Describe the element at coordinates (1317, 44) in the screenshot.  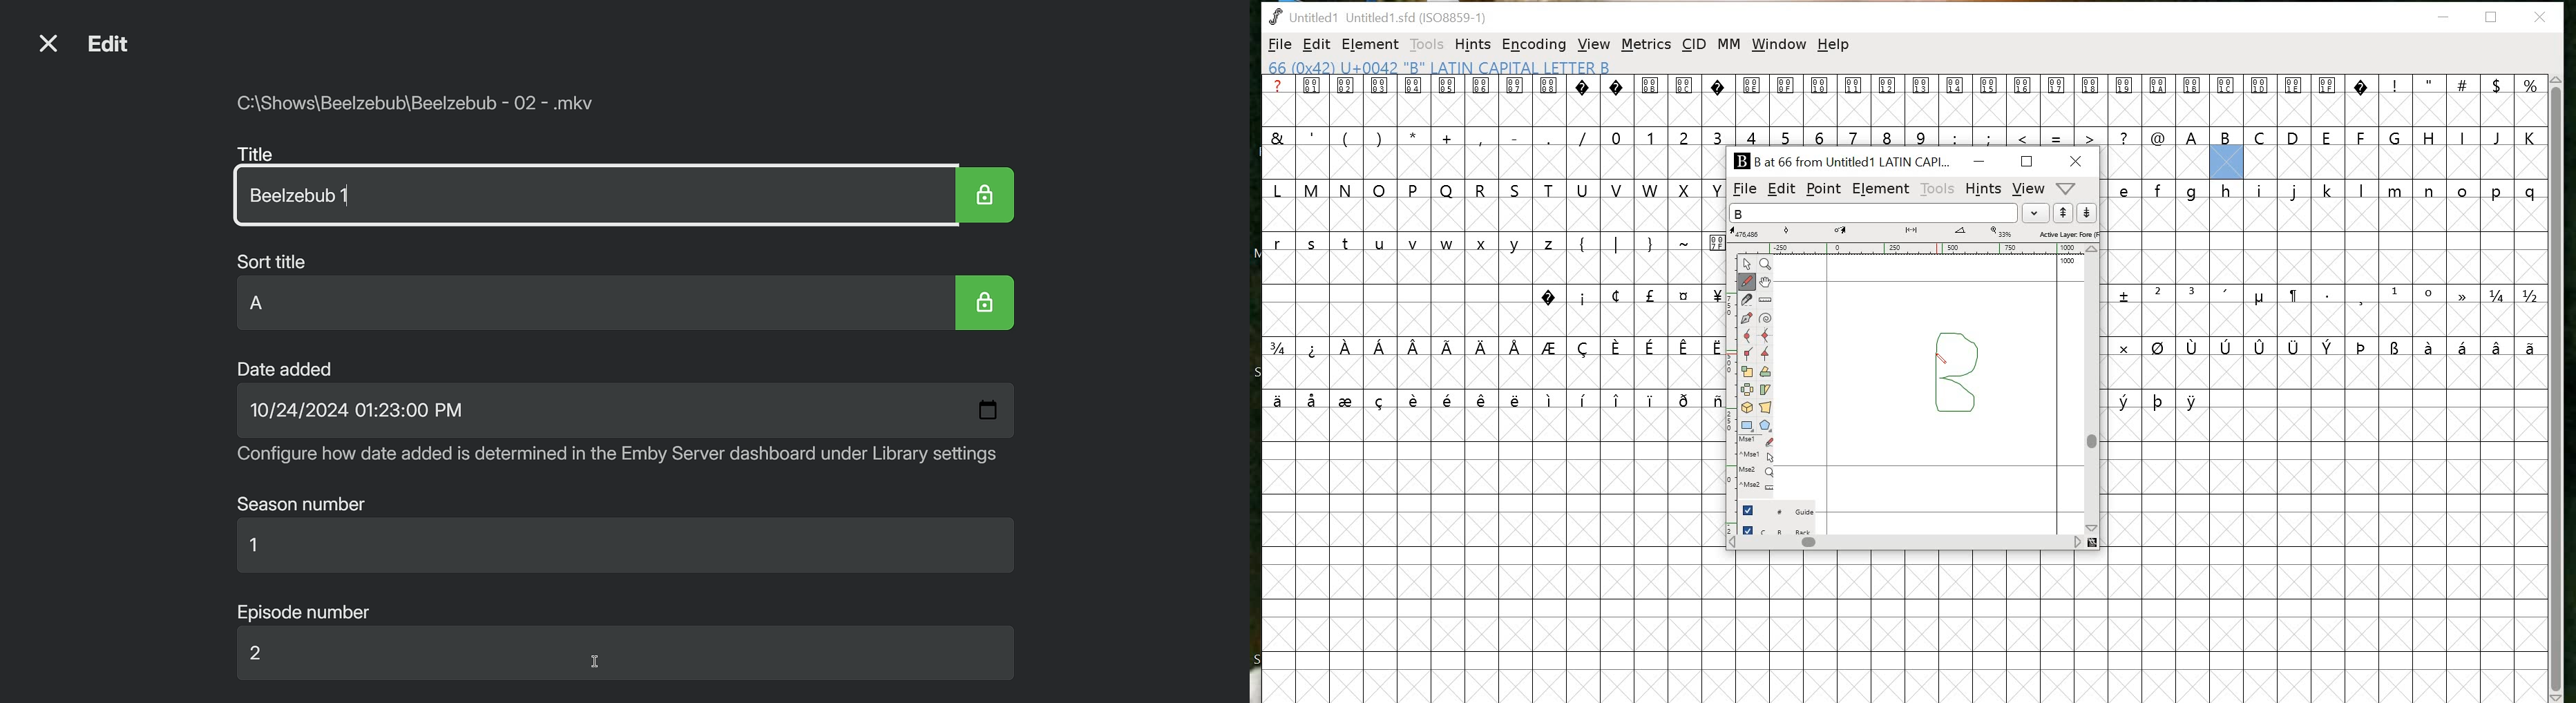
I see `EDIT` at that location.